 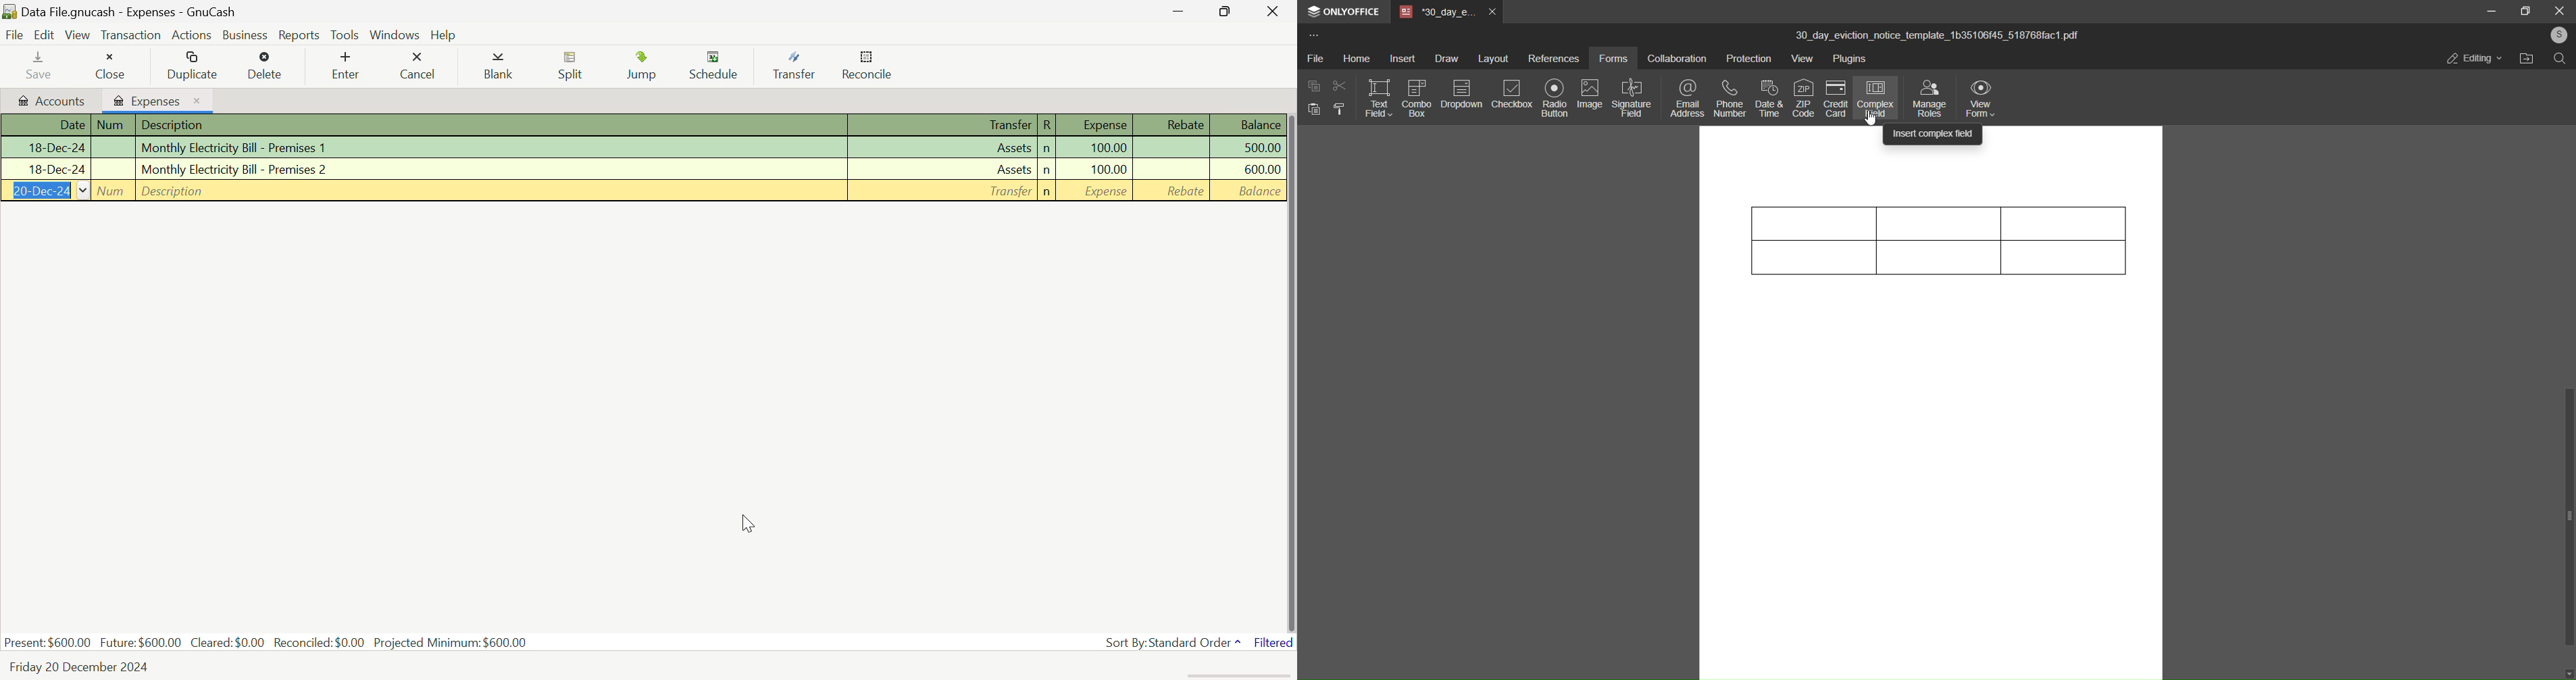 What do you see at coordinates (345, 35) in the screenshot?
I see `tools` at bounding box center [345, 35].